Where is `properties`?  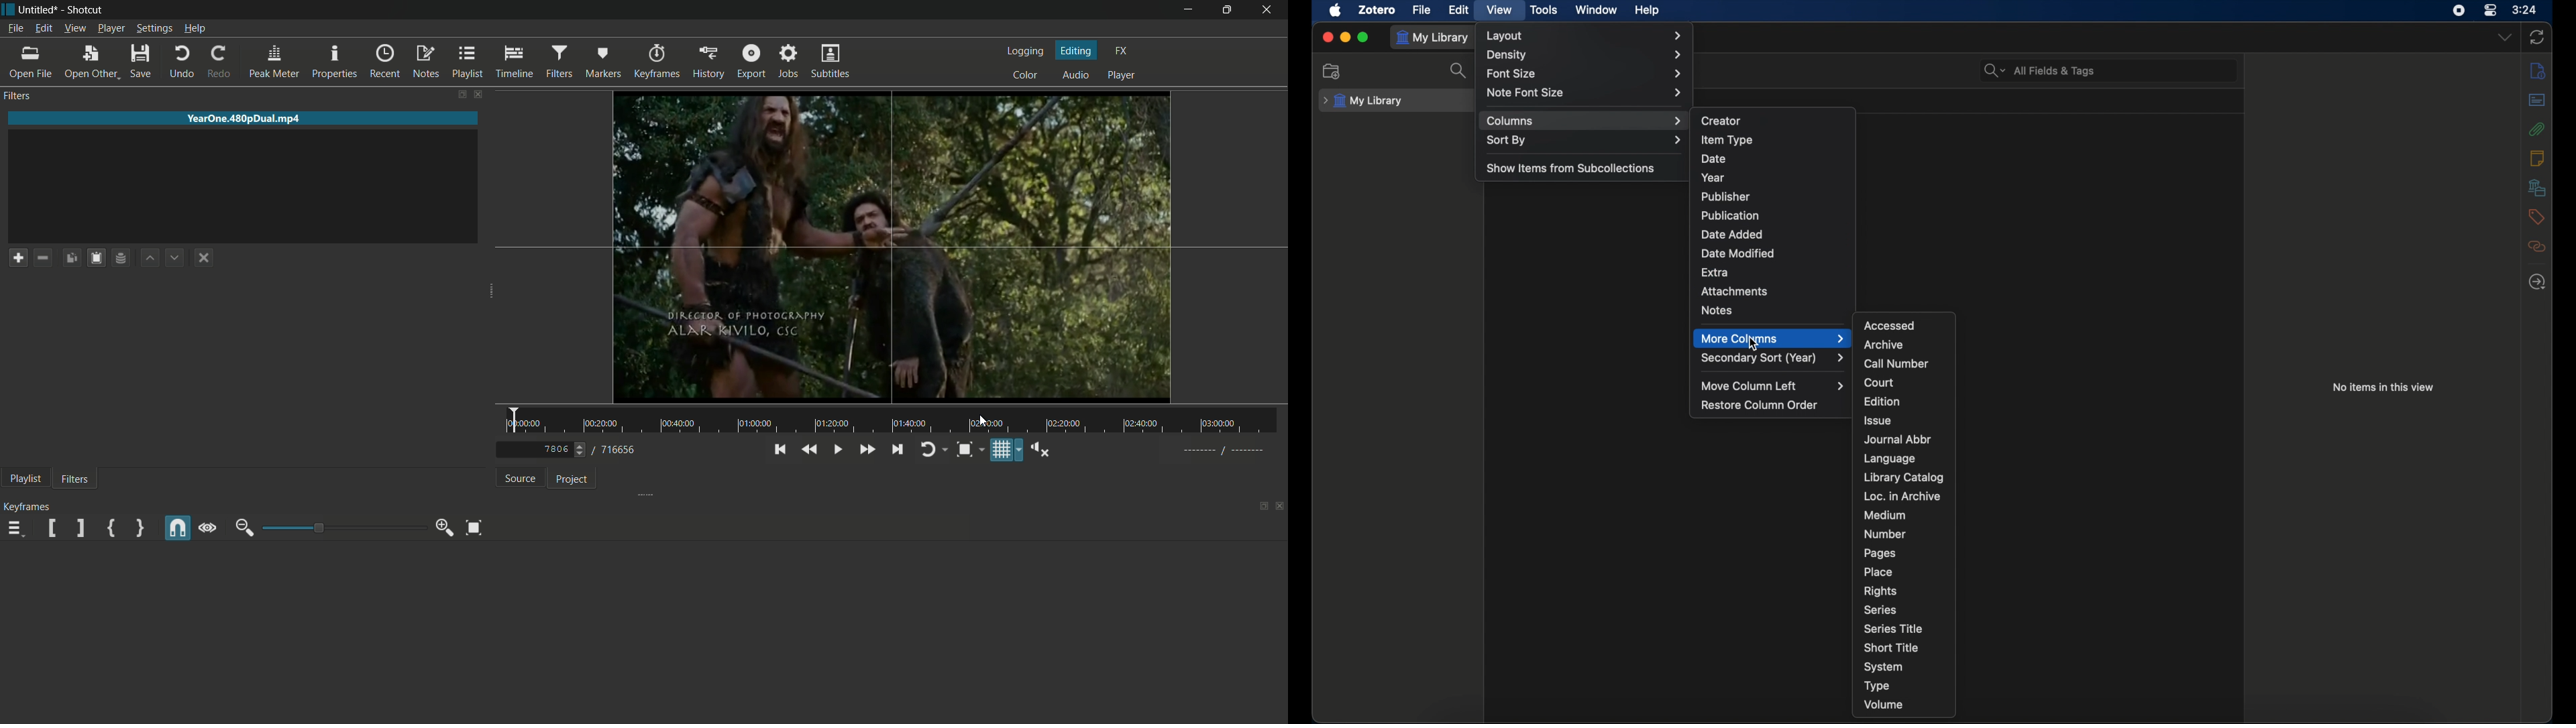 properties is located at coordinates (335, 61).